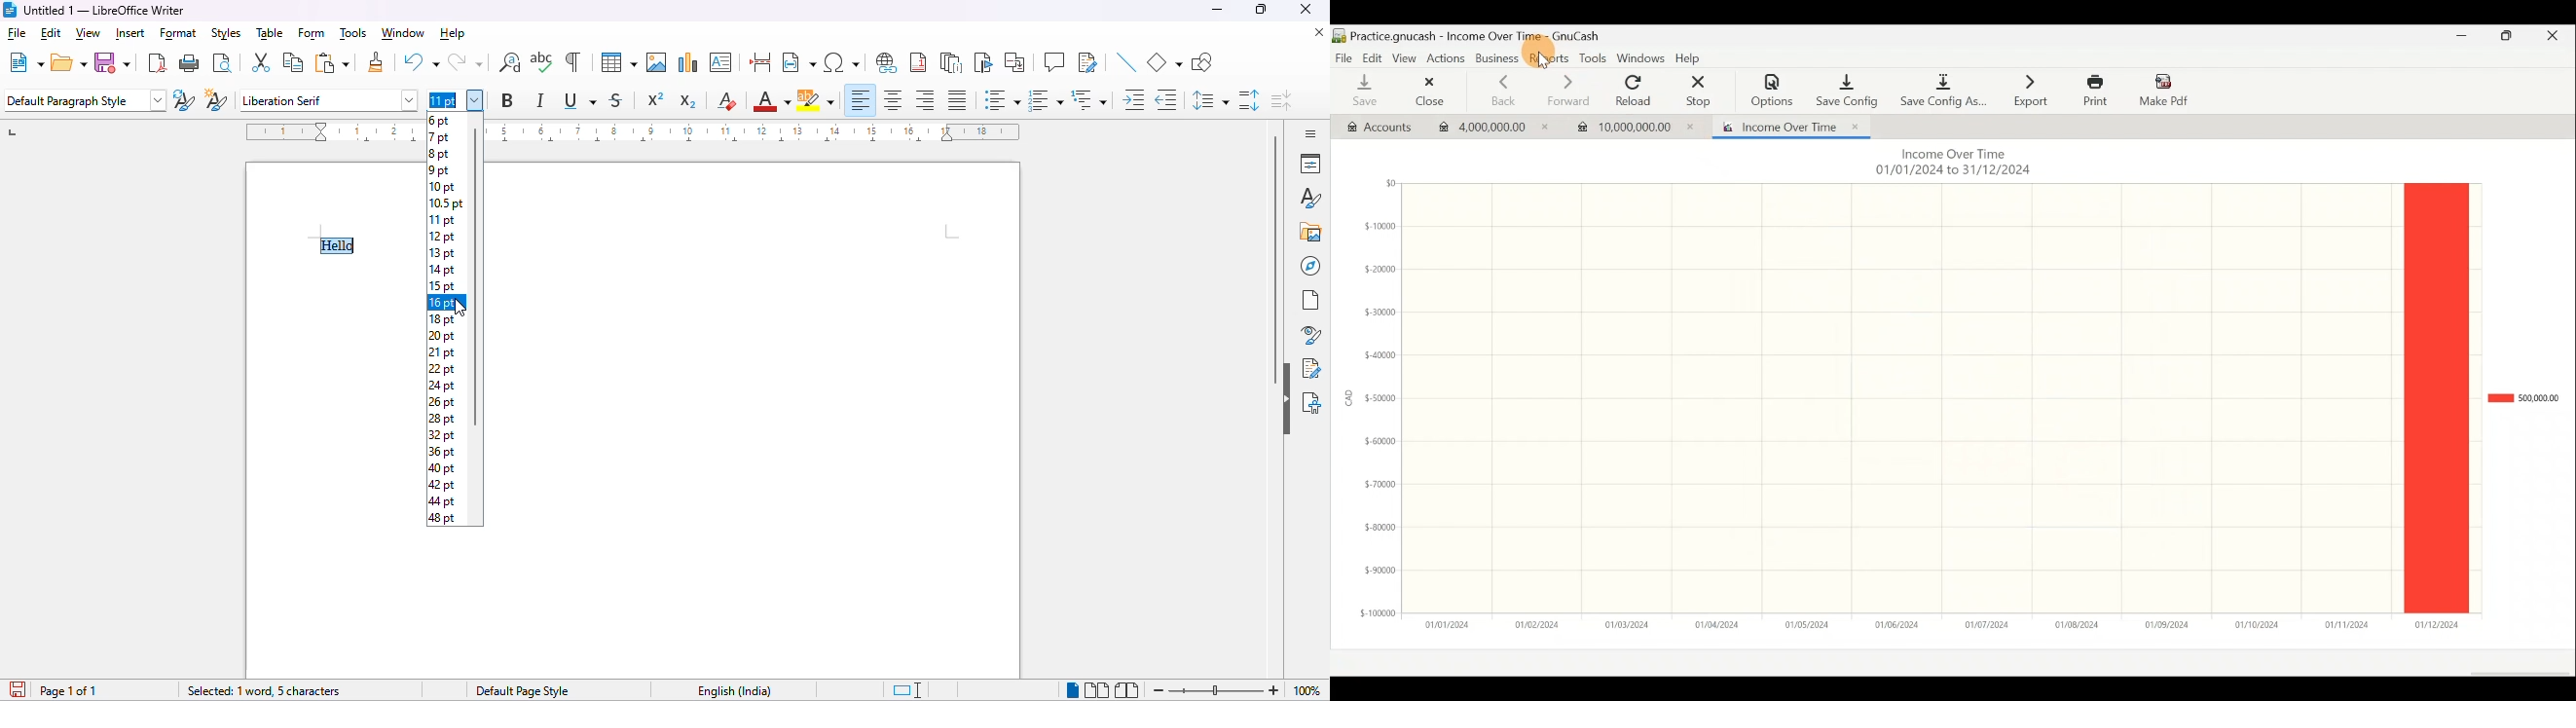 This screenshot has width=2576, height=728. What do you see at coordinates (1164, 63) in the screenshot?
I see `basic shapes` at bounding box center [1164, 63].